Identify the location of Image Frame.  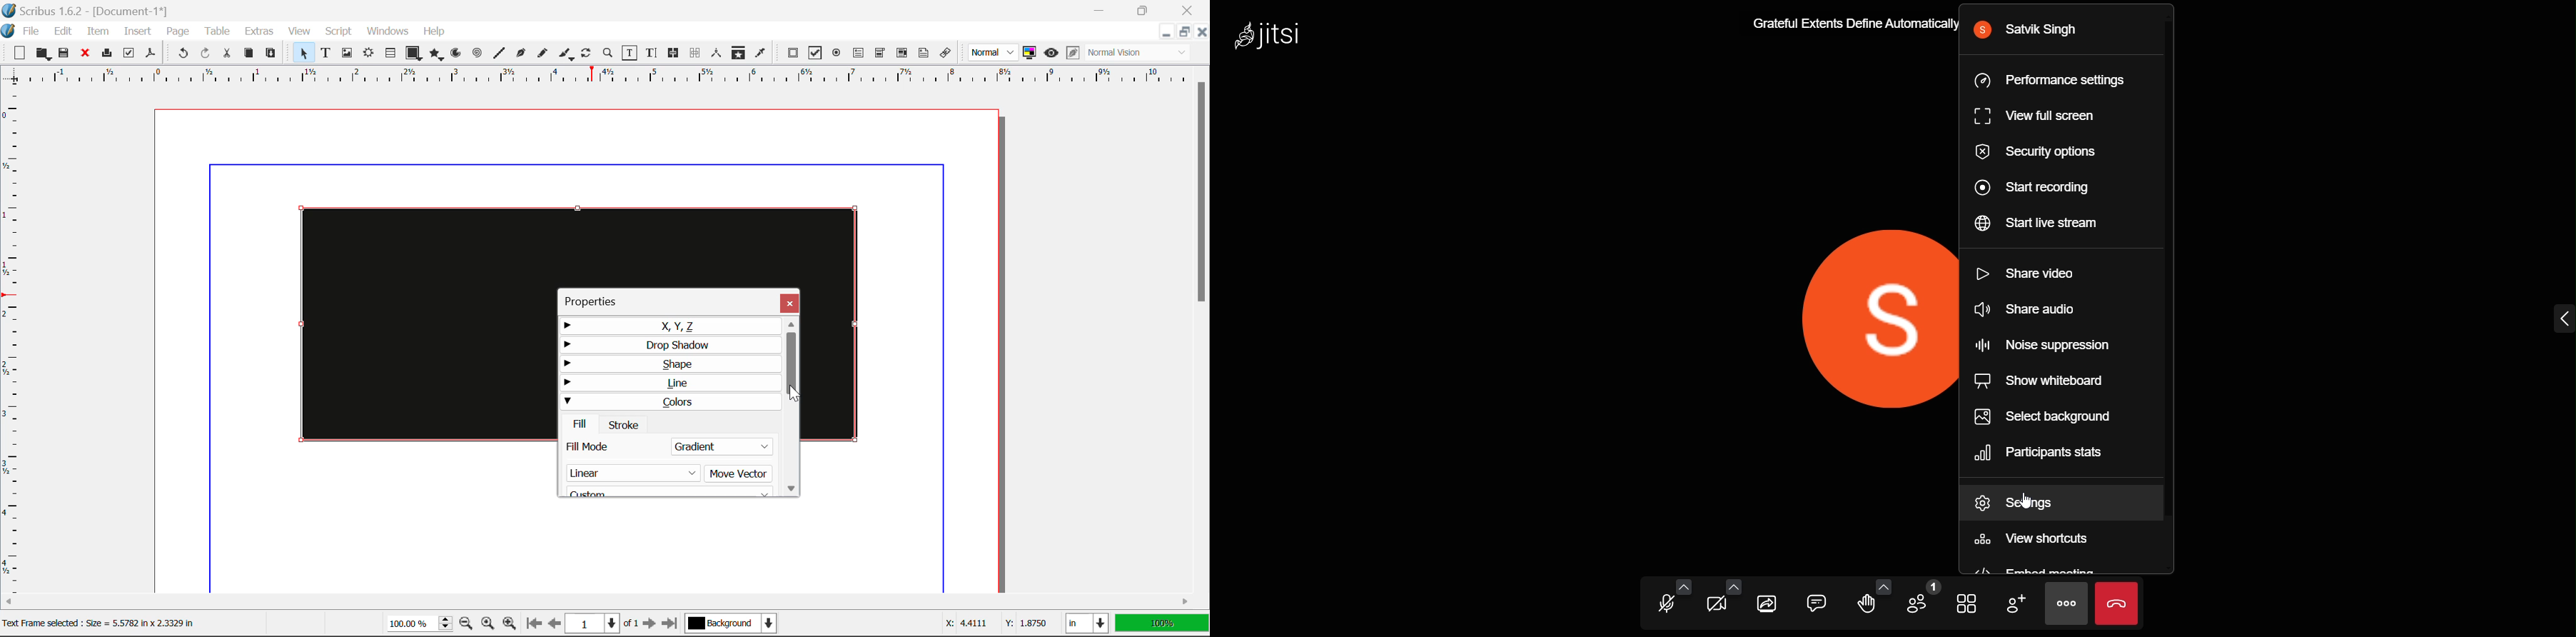
(347, 55).